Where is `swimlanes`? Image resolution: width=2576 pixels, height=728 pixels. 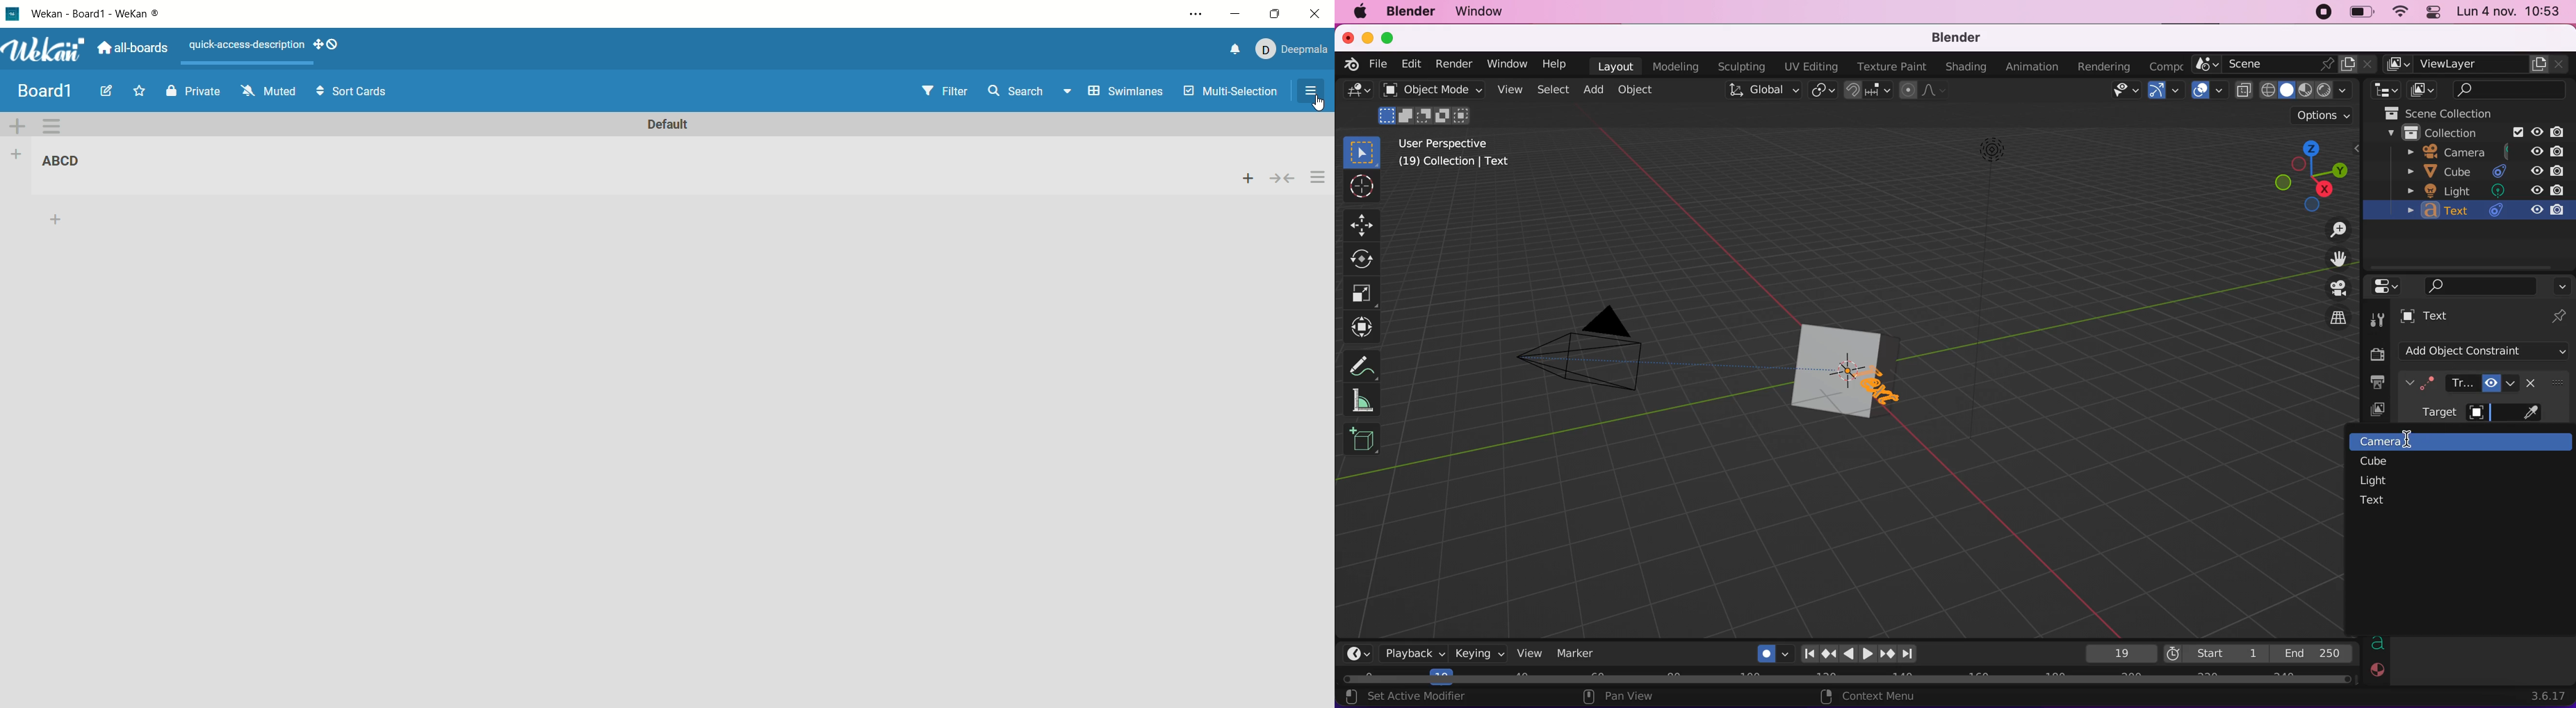
swimlanes is located at coordinates (1127, 92).